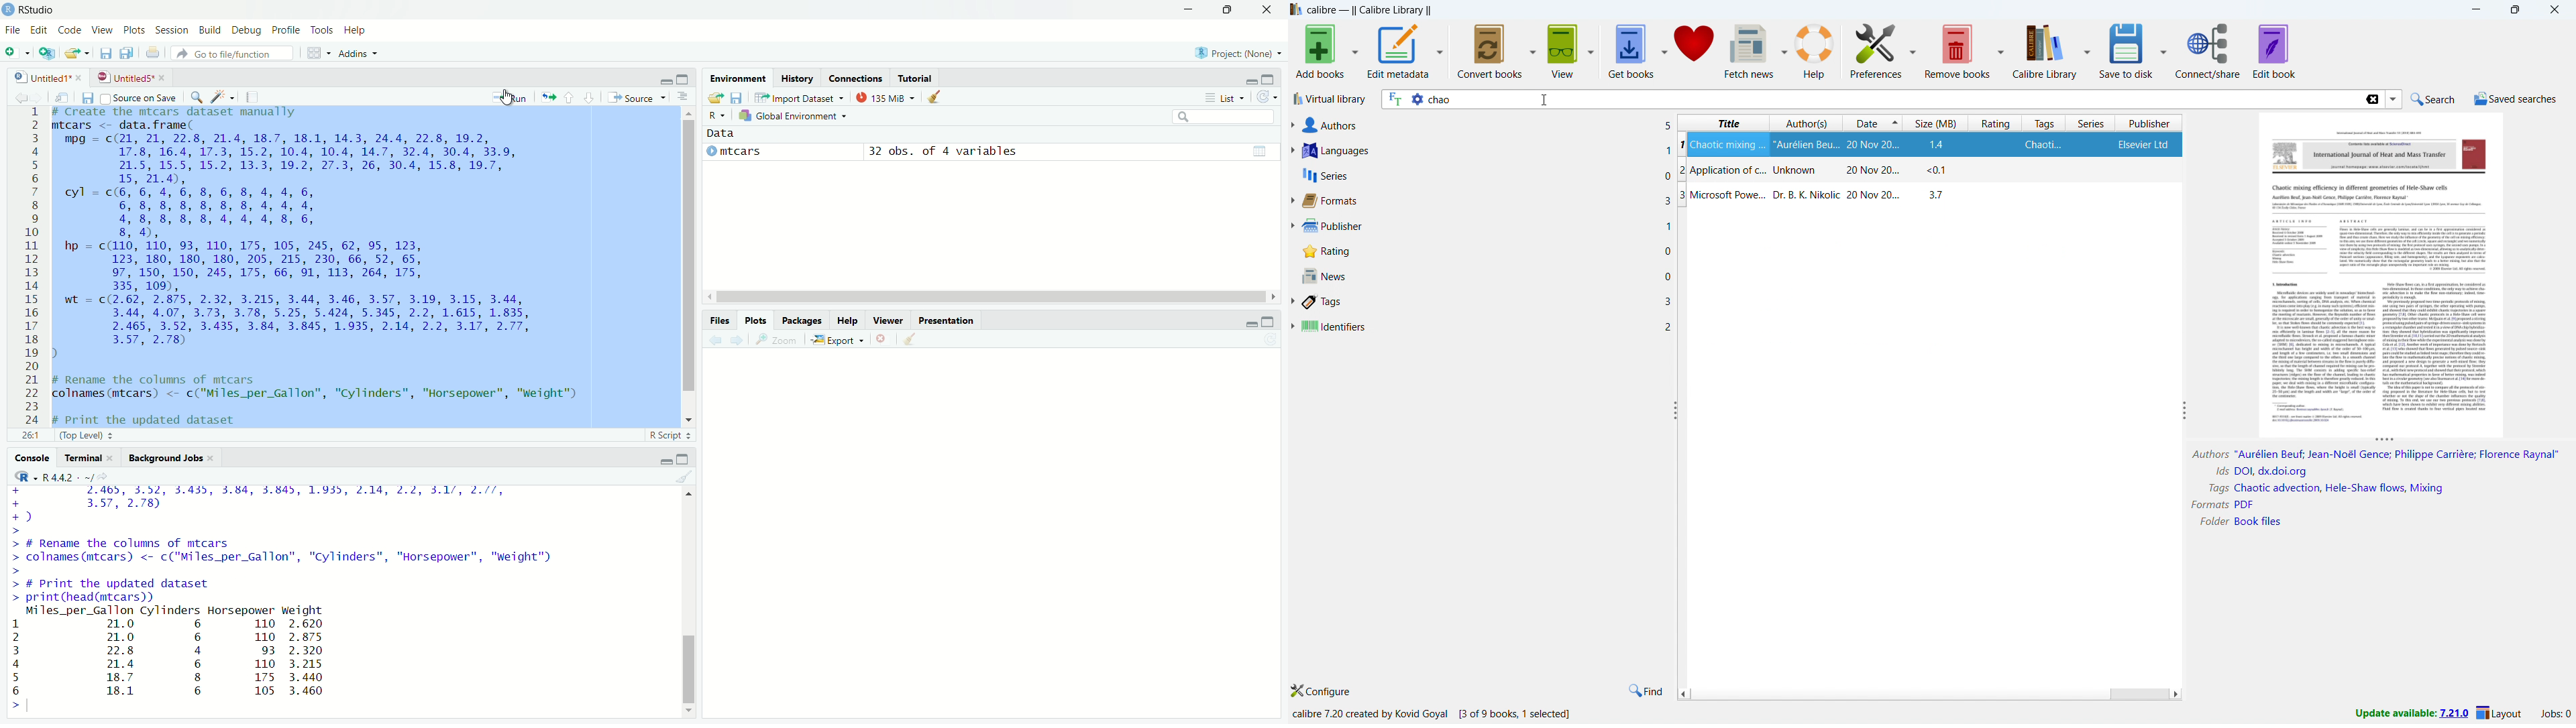 This screenshot has height=728, width=2576. I want to click on Export ~, so click(837, 341).